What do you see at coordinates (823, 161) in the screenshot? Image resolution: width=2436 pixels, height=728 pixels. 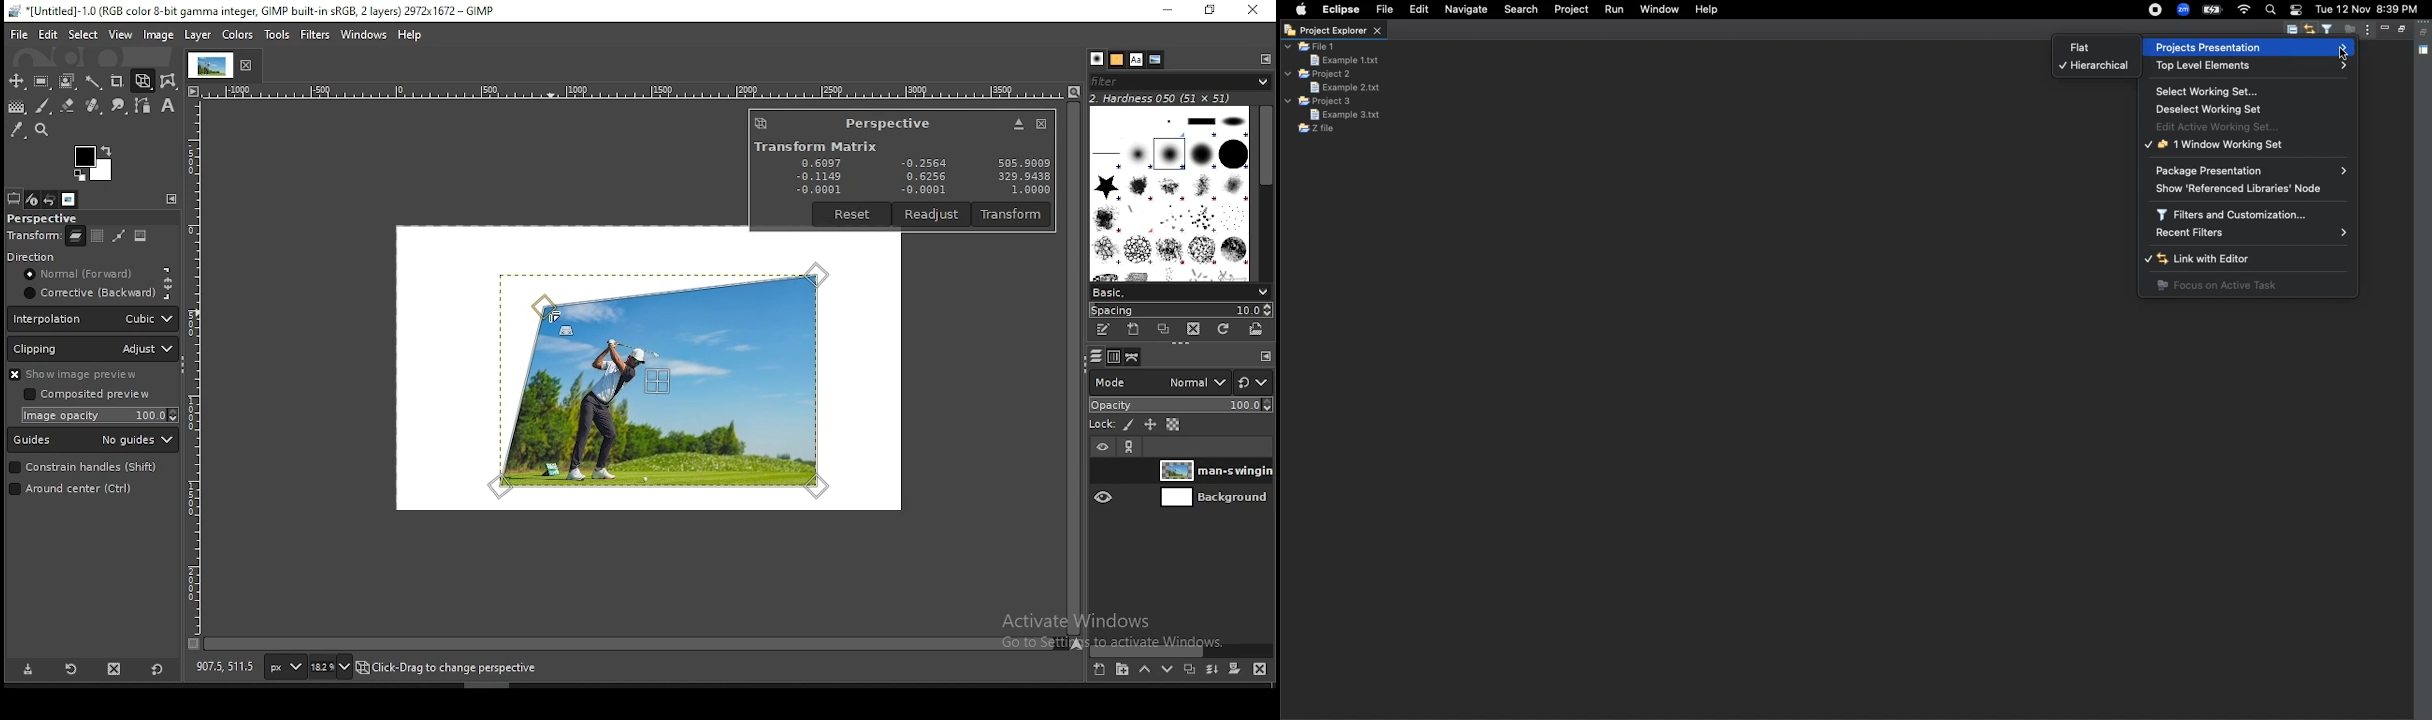 I see `0.6097` at bounding box center [823, 161].